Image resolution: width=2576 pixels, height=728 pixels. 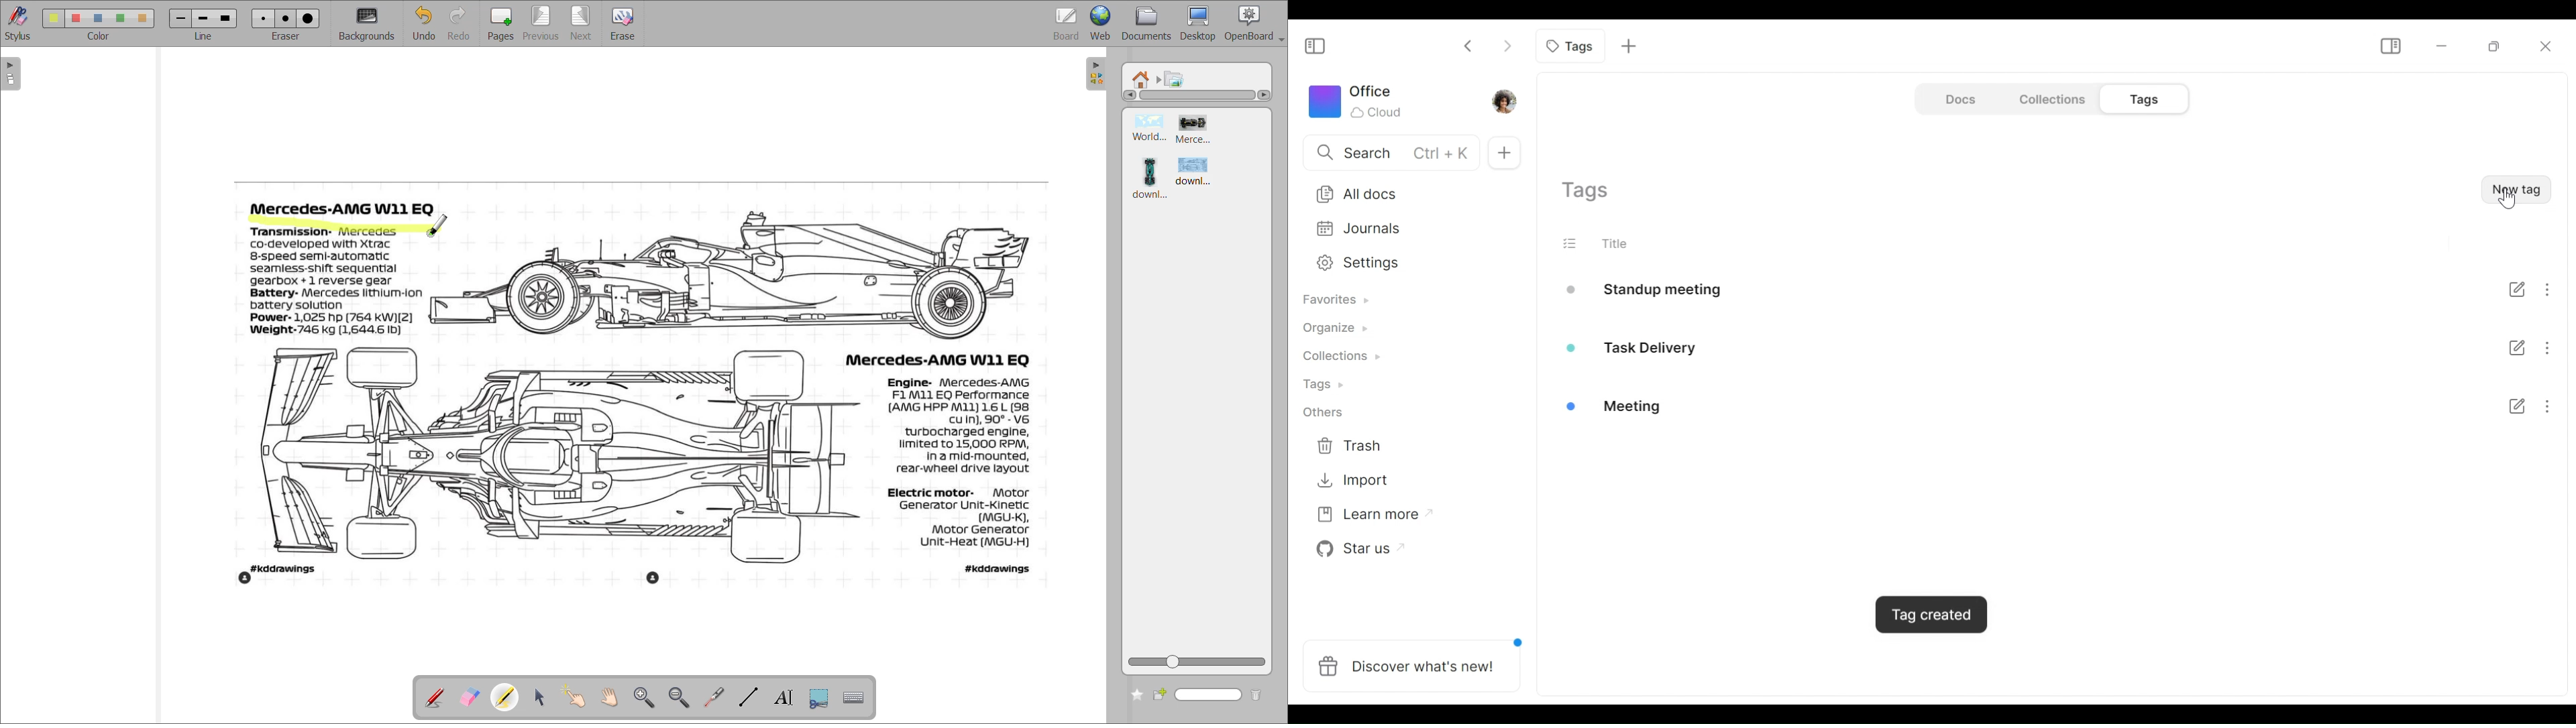 What do you see at coordinates (1931, 615) in the screenshot?
I see `Popup` at bounding box center [1931, 615].